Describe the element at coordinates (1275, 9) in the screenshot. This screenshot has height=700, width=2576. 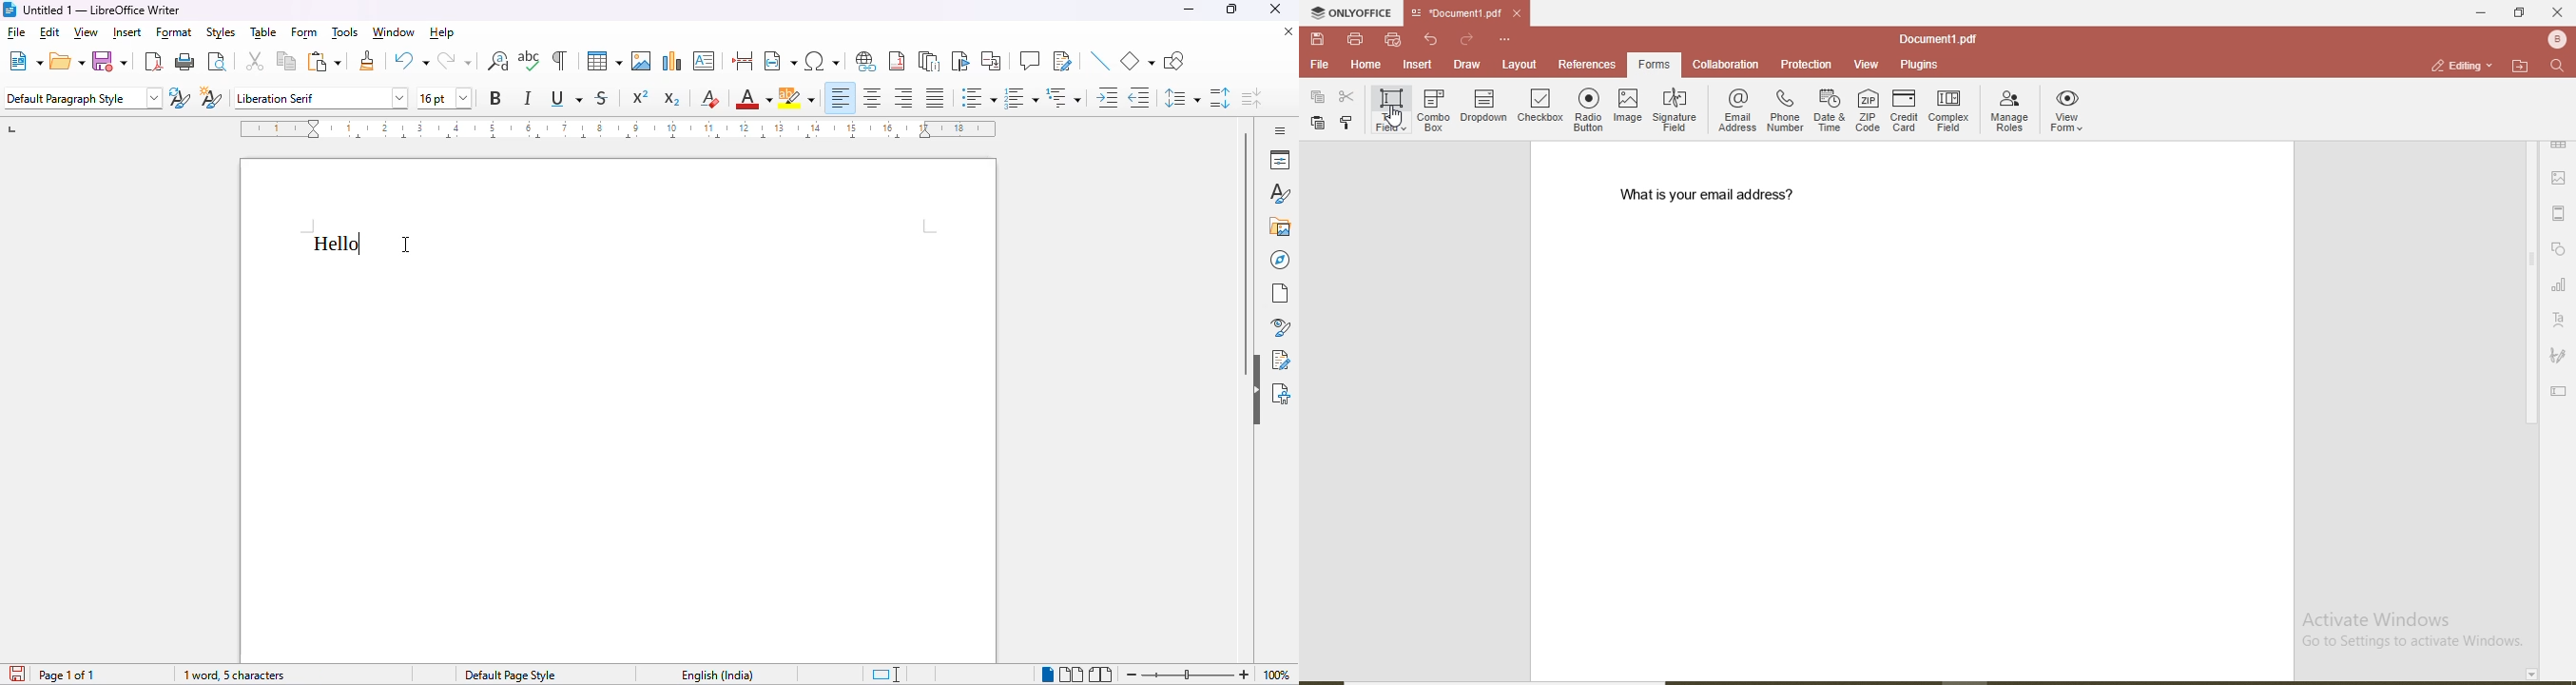
I see `close` at that location.